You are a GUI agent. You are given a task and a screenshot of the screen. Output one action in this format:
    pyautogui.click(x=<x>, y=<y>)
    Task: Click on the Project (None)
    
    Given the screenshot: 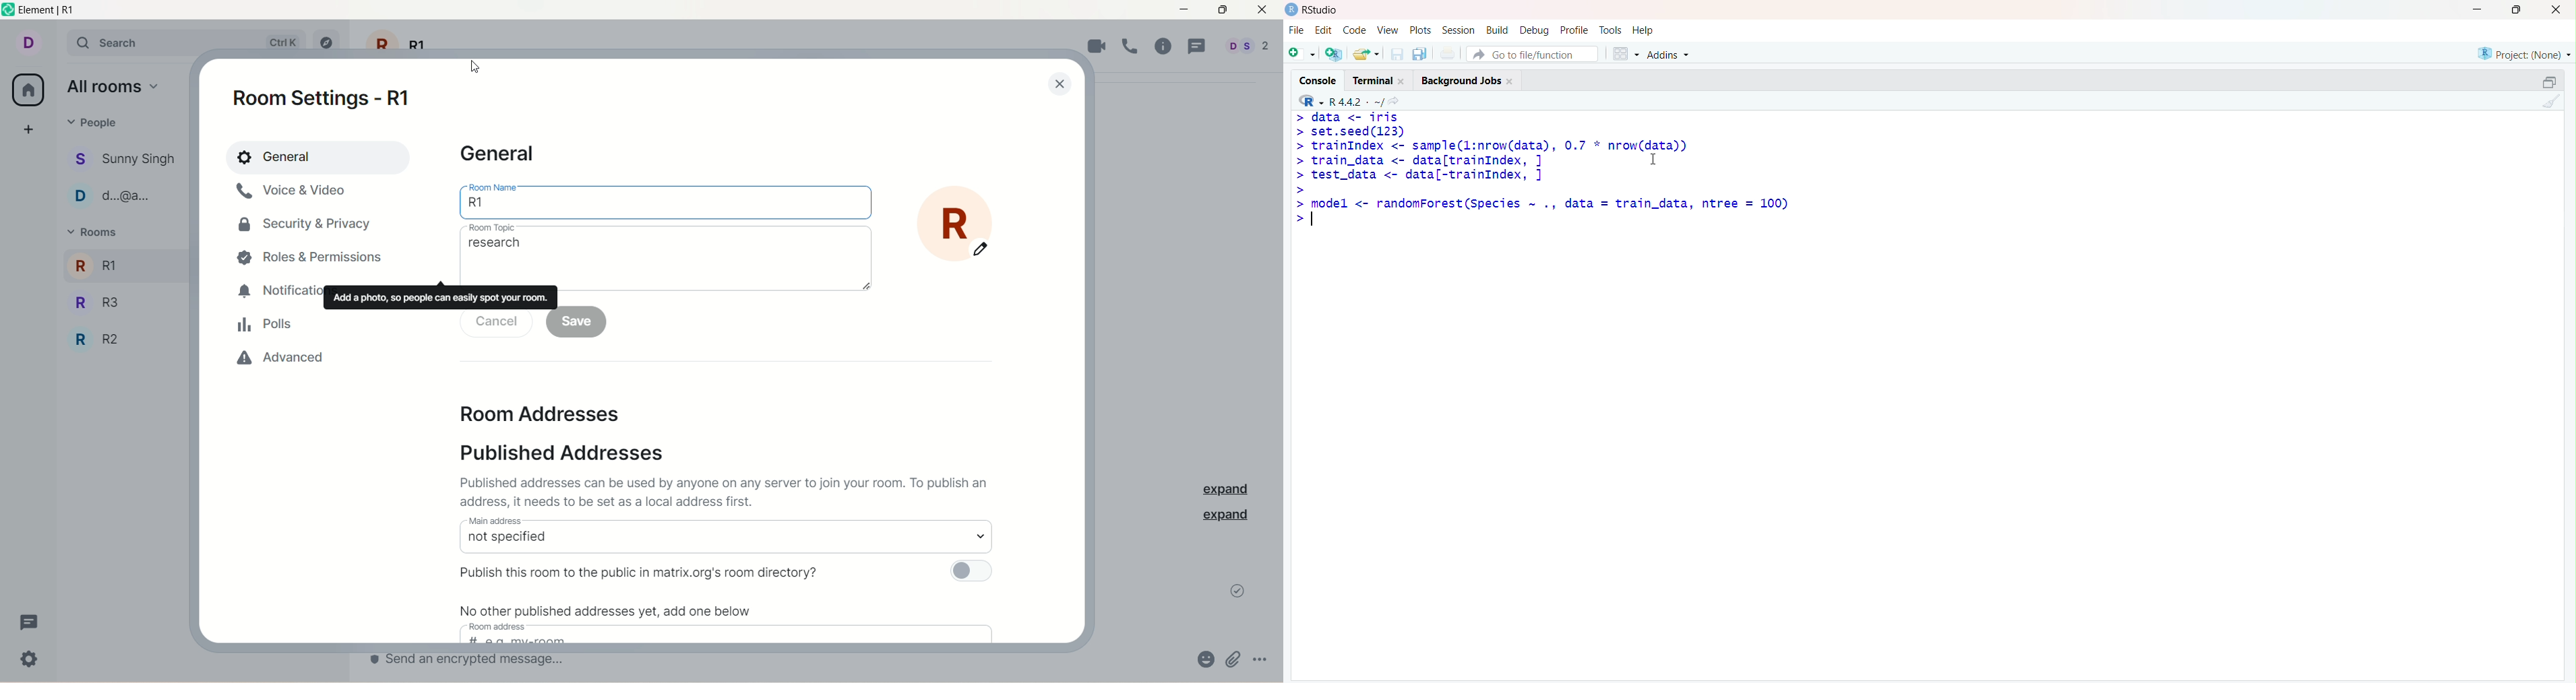 What is the action you would take?
    pyautogui.click(x=2523, y=53)
    